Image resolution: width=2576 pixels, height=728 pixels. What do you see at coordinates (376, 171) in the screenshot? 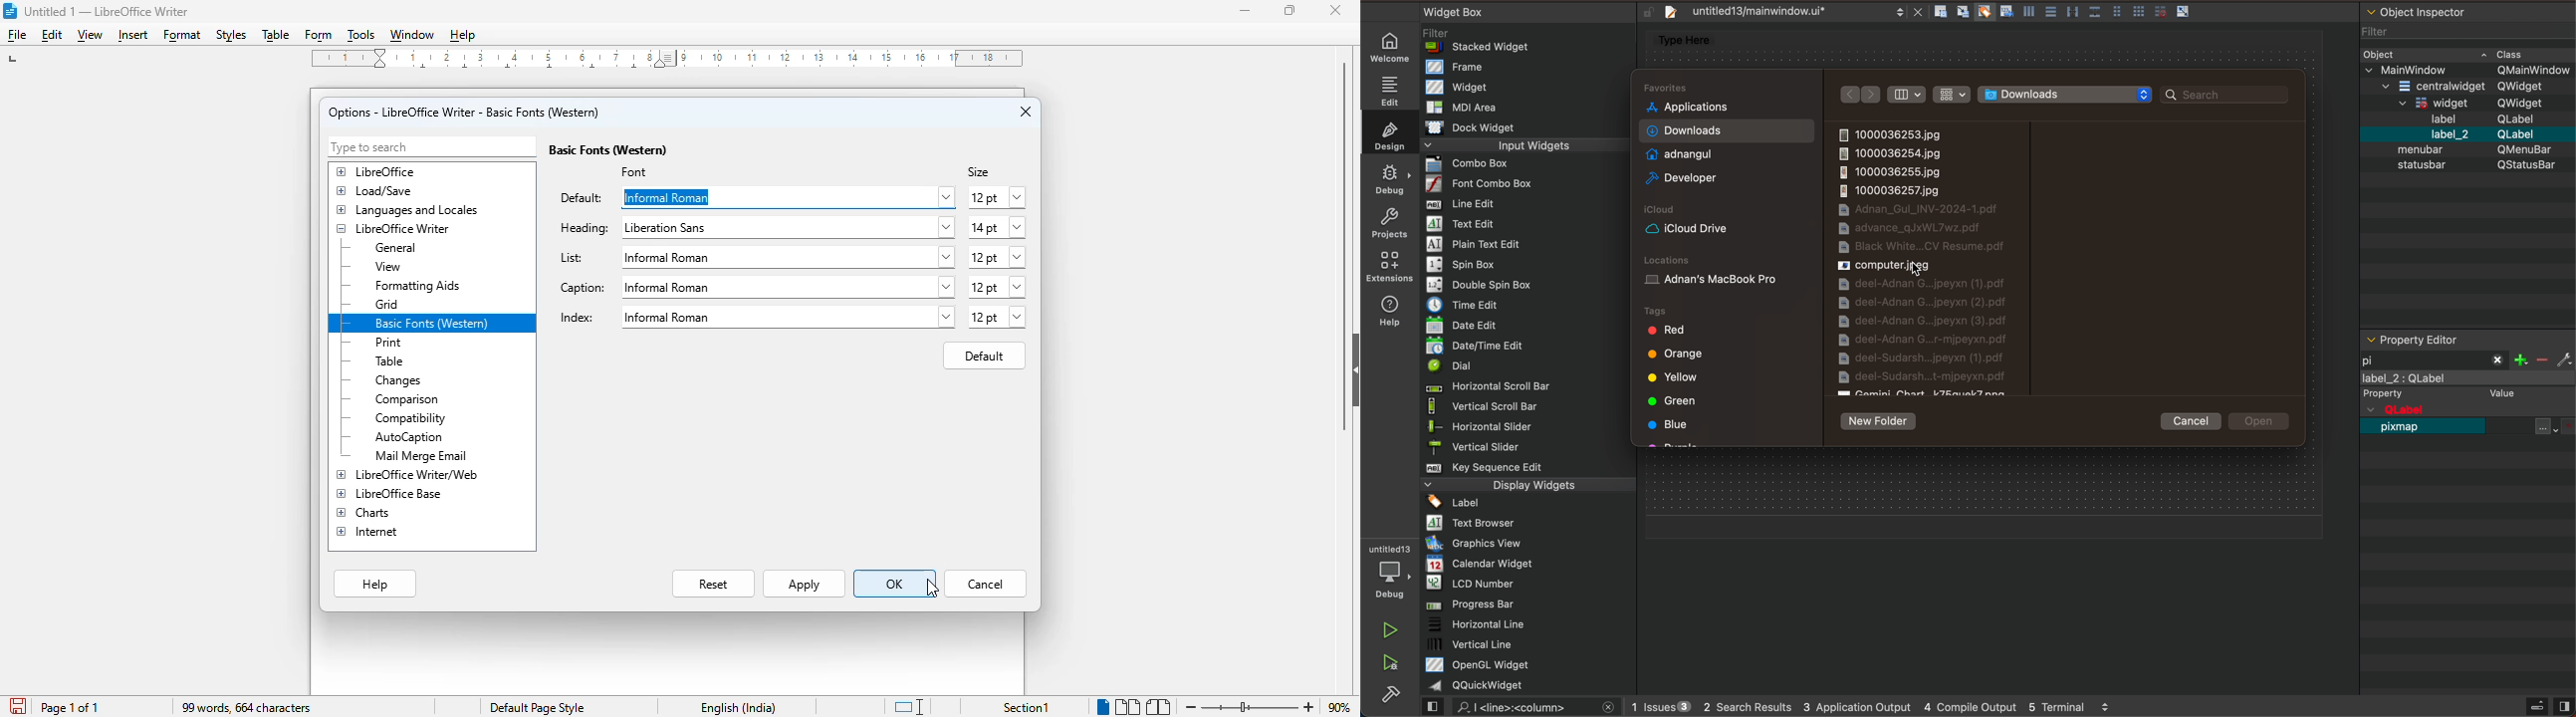
I see `libreOffice` at bounding box center [376, 171].